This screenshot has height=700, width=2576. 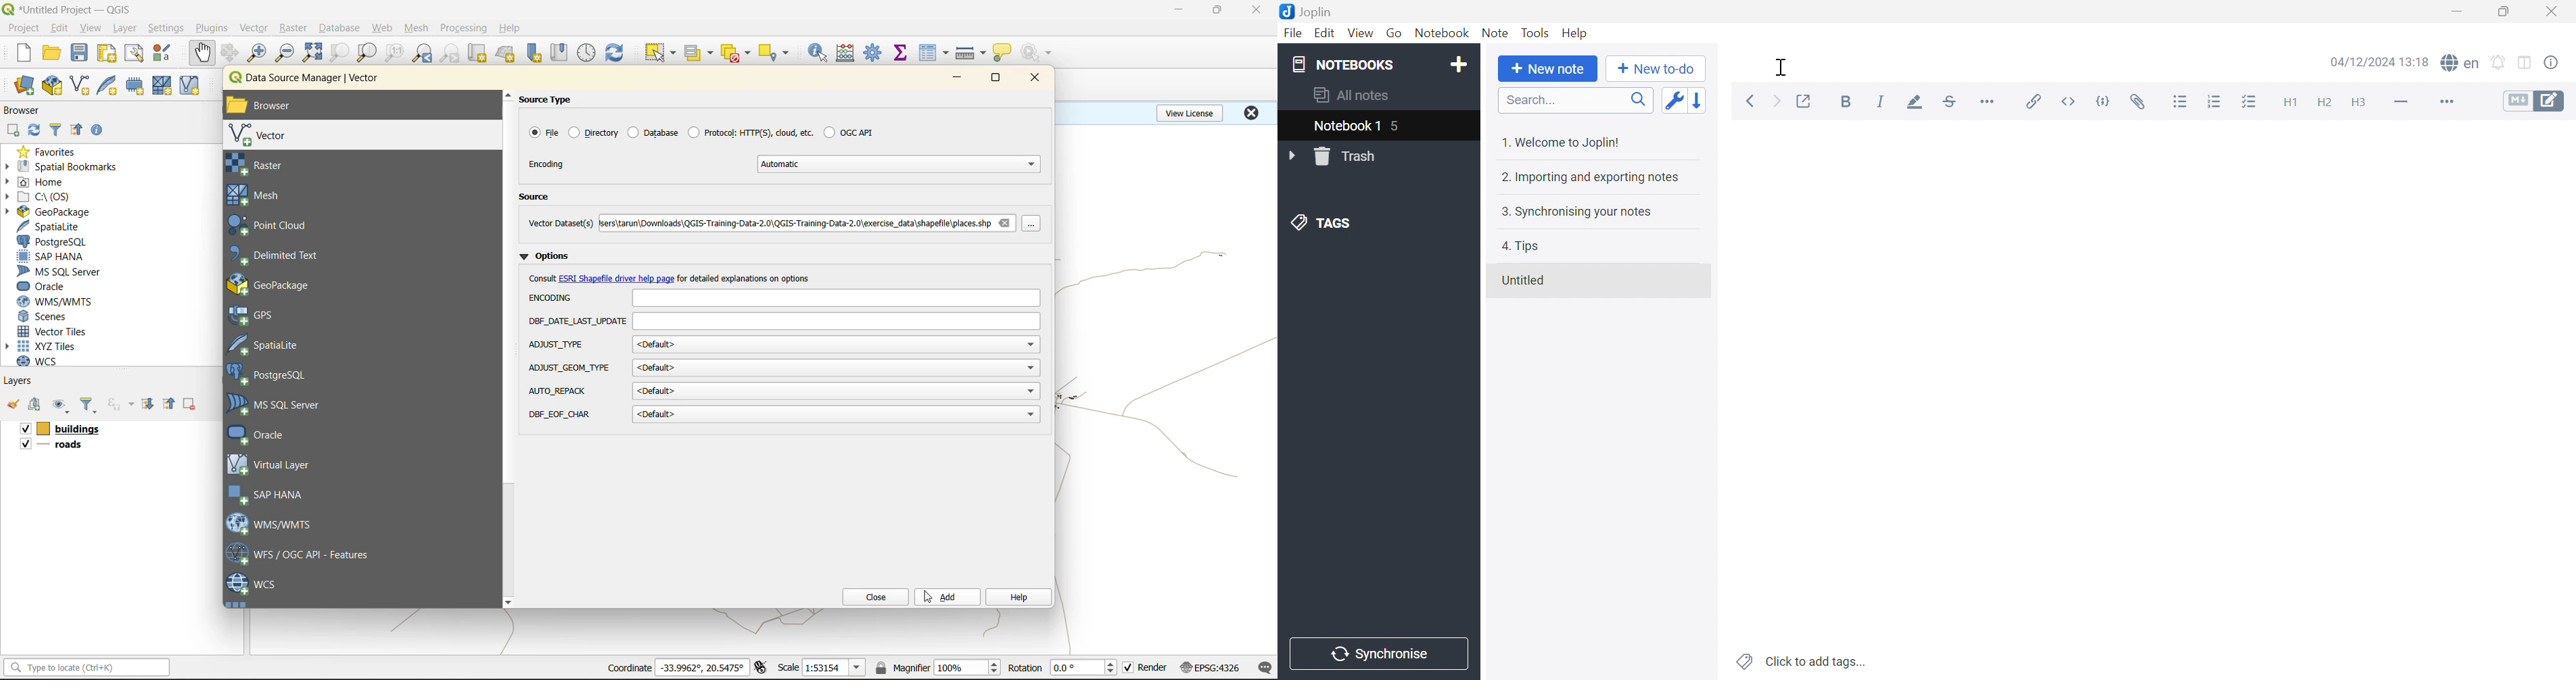 What do you see at coordinates (367, 55) in the screenshot?
I see `zoom layer` at bounding box center [367, 55].